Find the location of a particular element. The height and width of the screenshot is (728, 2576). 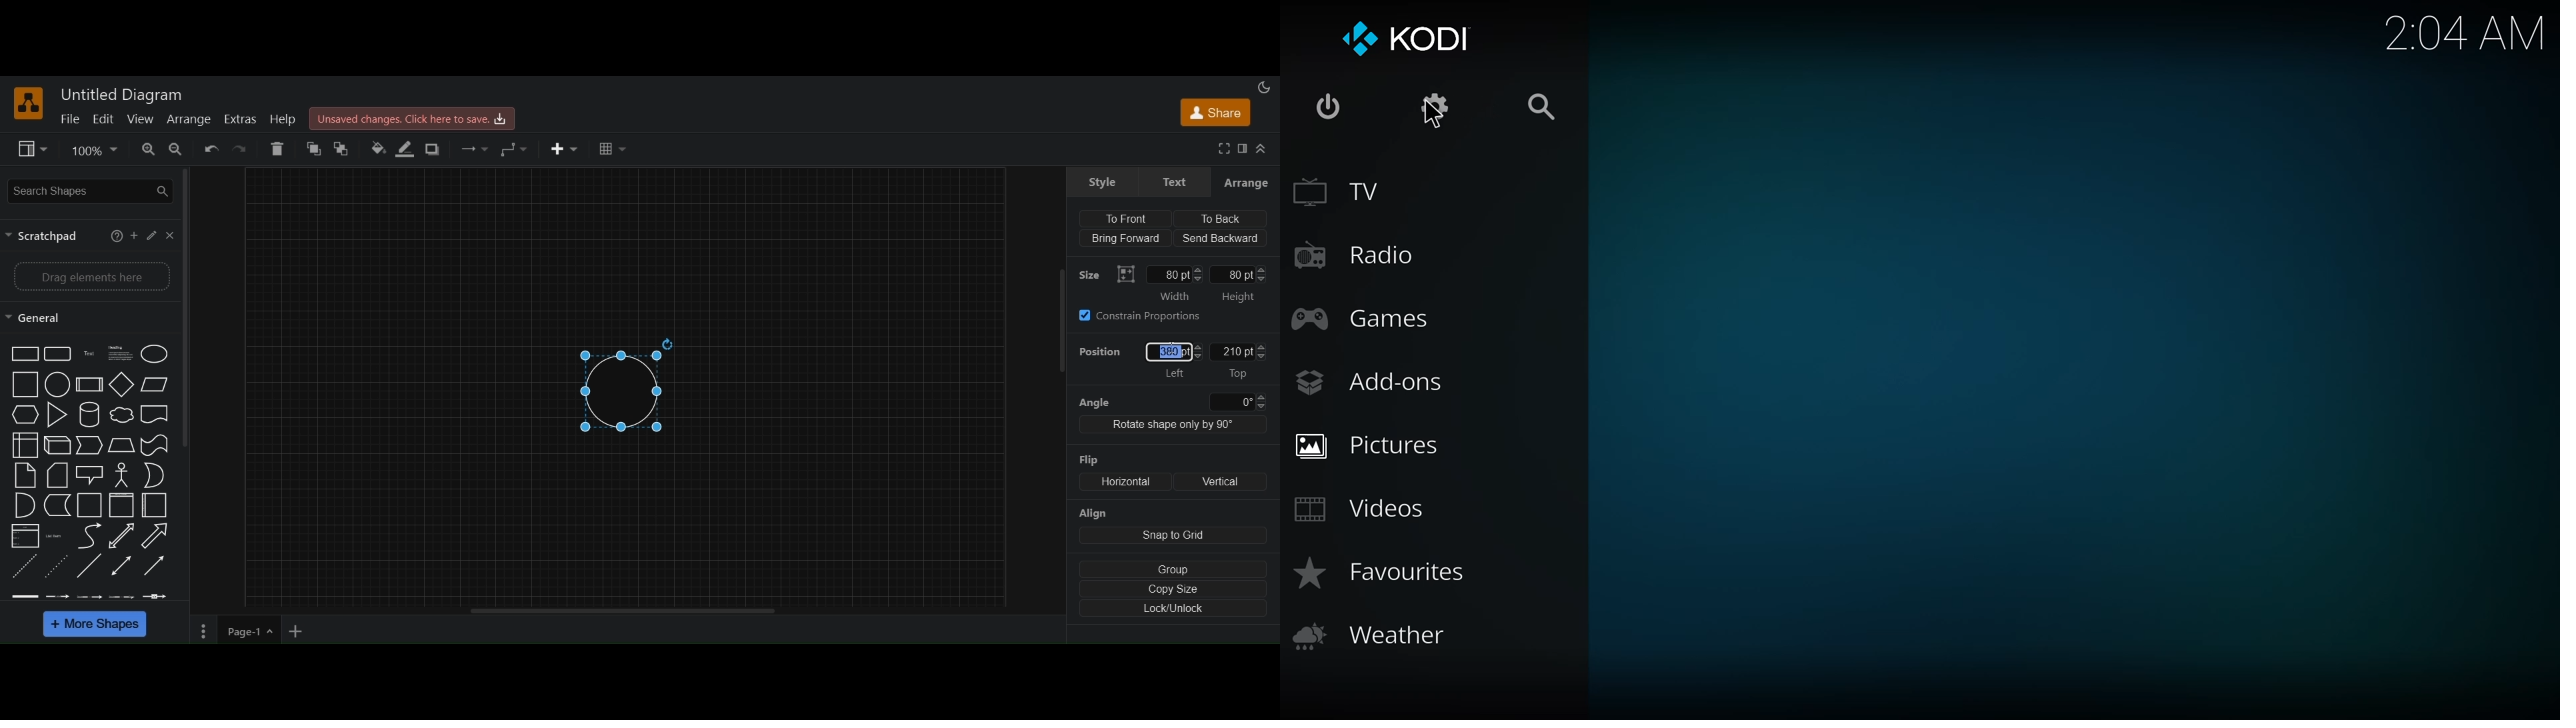

waypoints is located at coordinates (514, 149).